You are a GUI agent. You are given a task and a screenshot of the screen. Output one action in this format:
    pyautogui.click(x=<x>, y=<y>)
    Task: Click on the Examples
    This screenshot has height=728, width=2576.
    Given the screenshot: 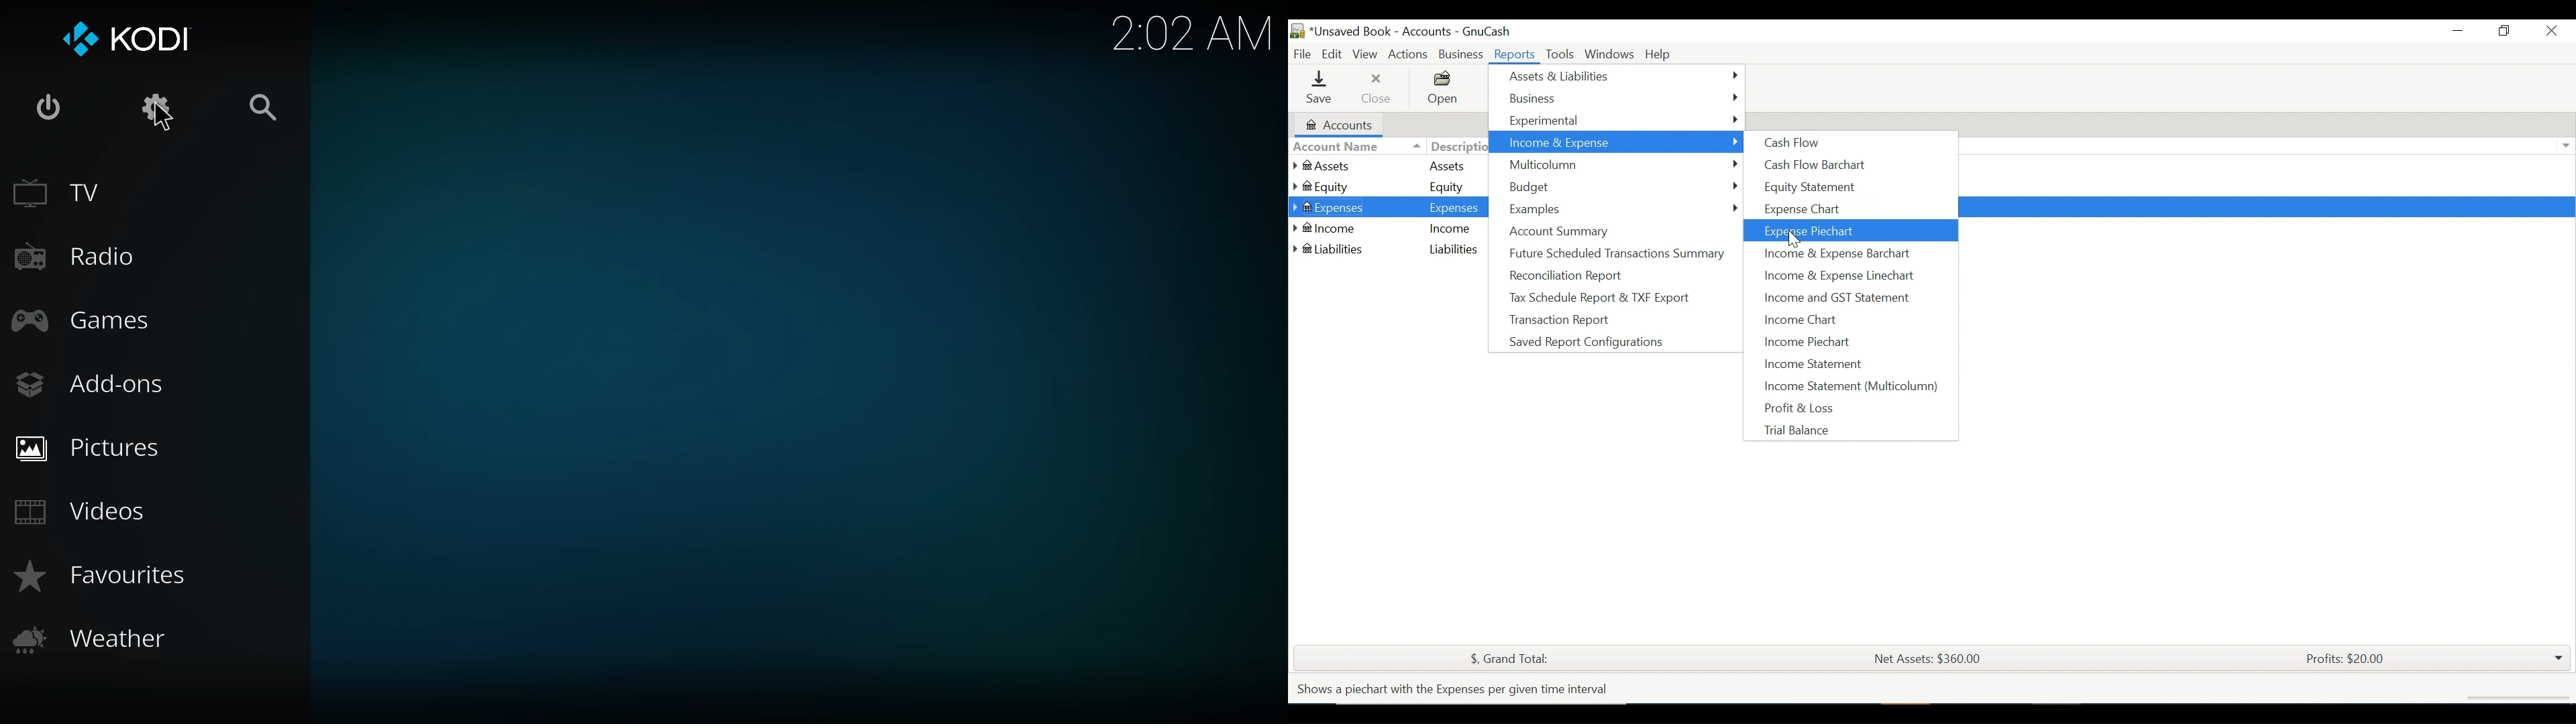 What is the action you would take?
    pyautogui.click(x=1617, y=209)
    